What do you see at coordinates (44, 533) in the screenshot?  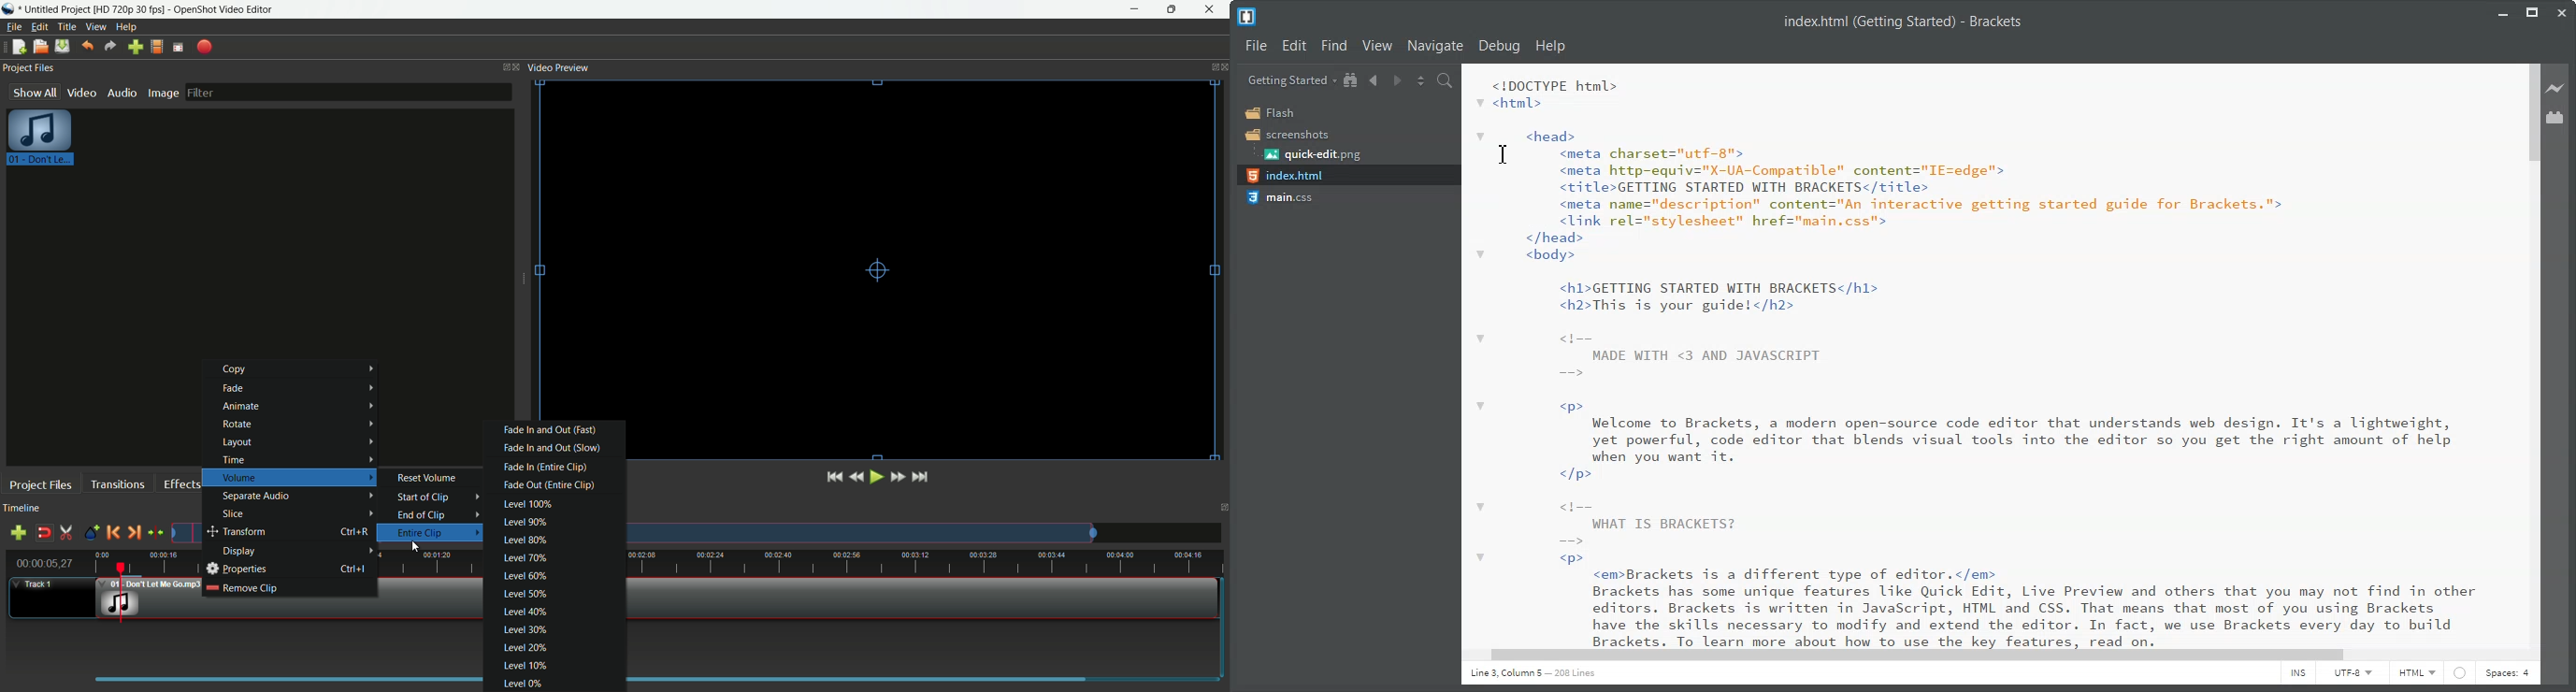 I see `disable snap` at bounding box center [44, 533].